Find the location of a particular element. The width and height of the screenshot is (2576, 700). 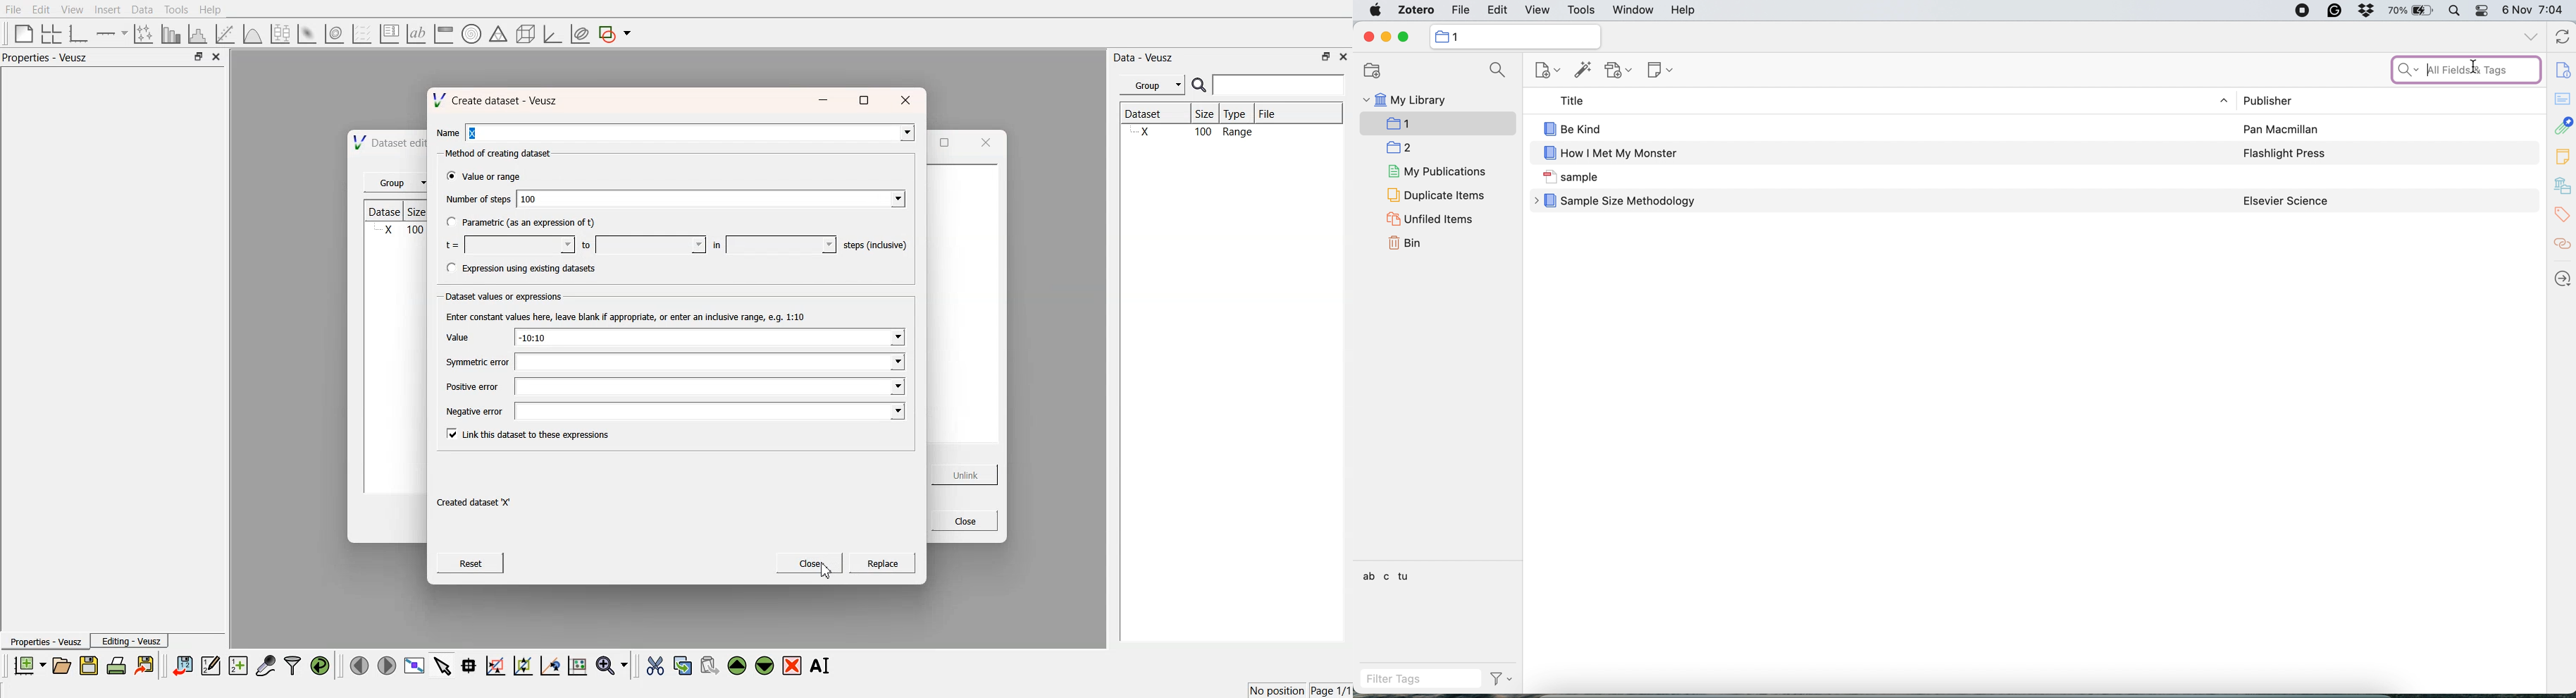

‘Symmetric error is located at coordinates (476, 363).